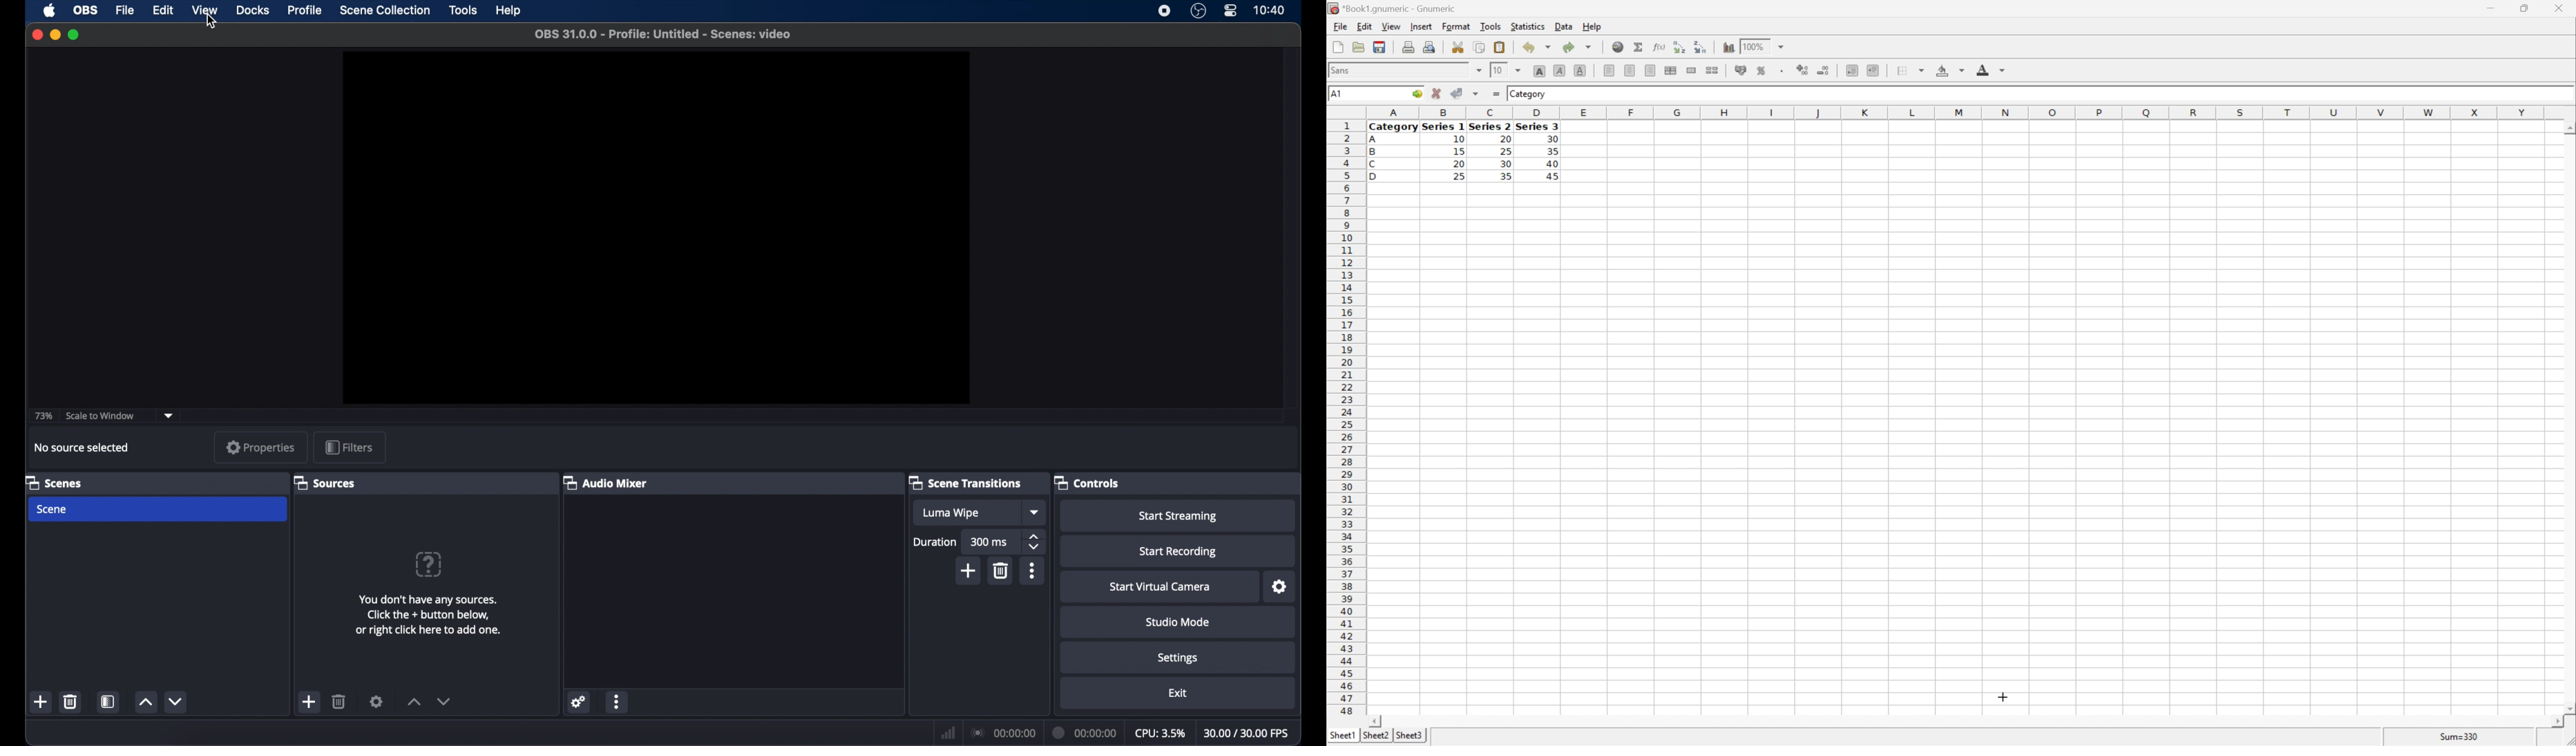  I want to click on Tools, so click(1490, 25).